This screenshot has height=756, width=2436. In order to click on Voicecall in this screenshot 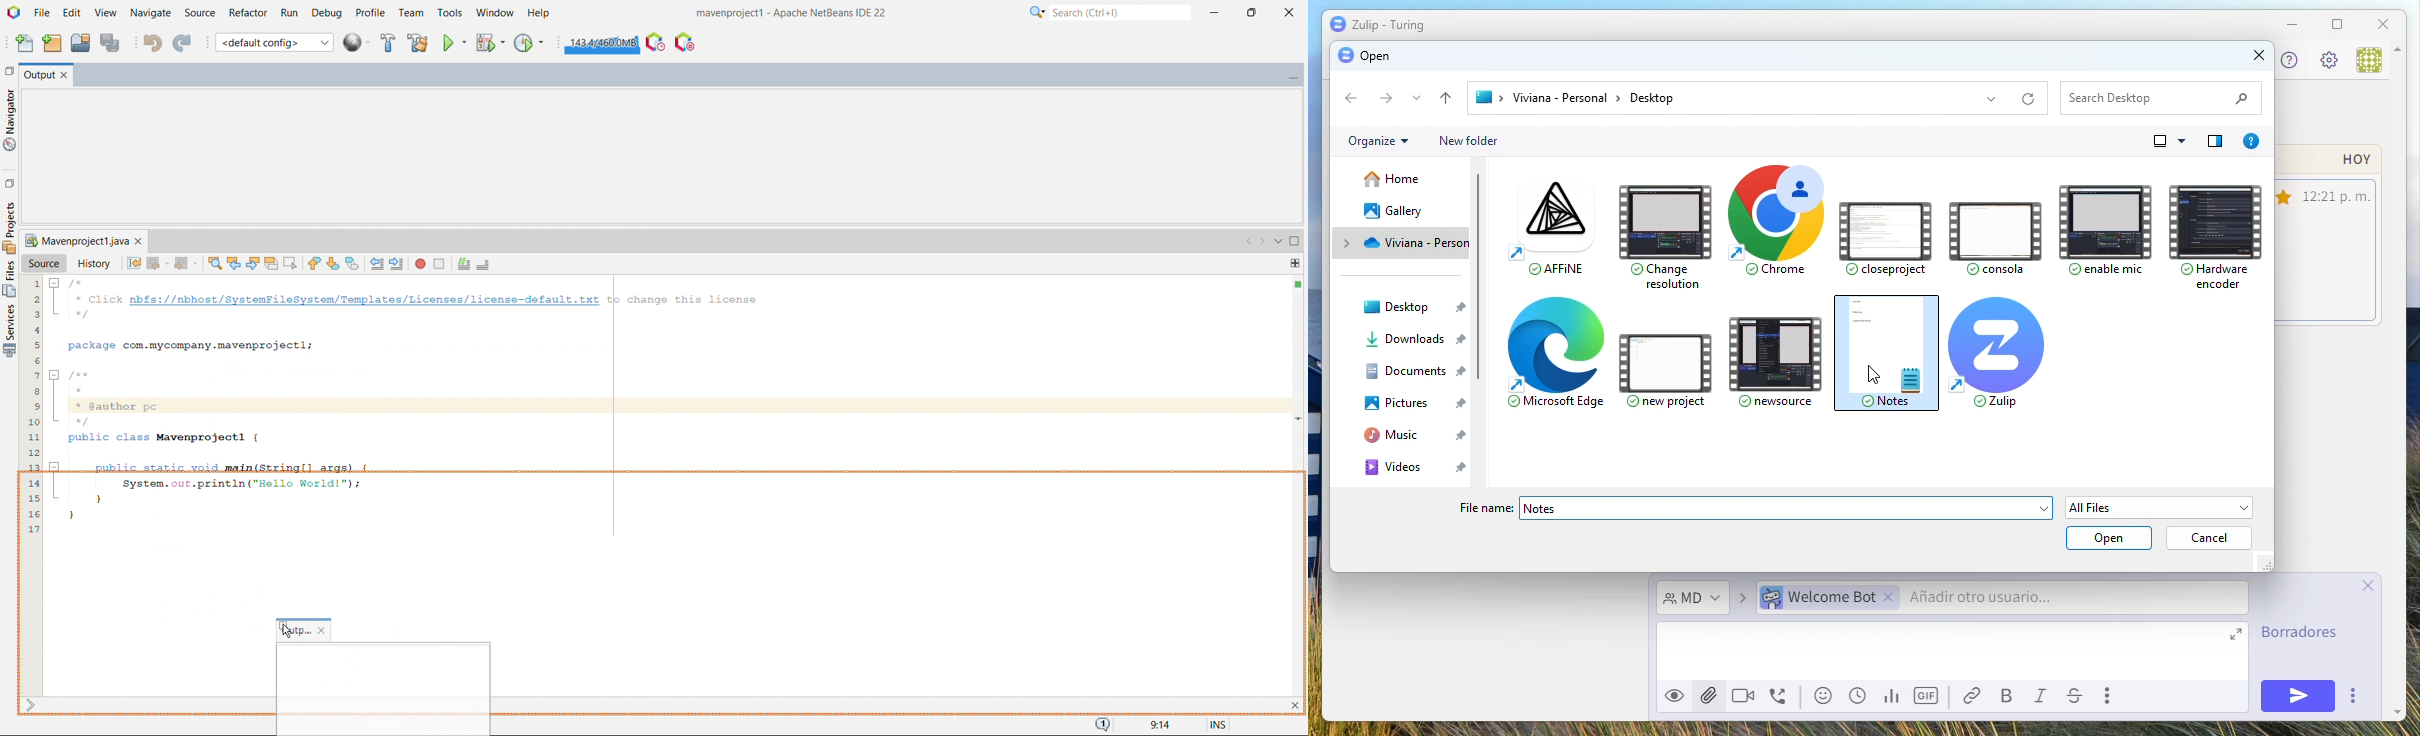, I will do `click(1780, 698)`.